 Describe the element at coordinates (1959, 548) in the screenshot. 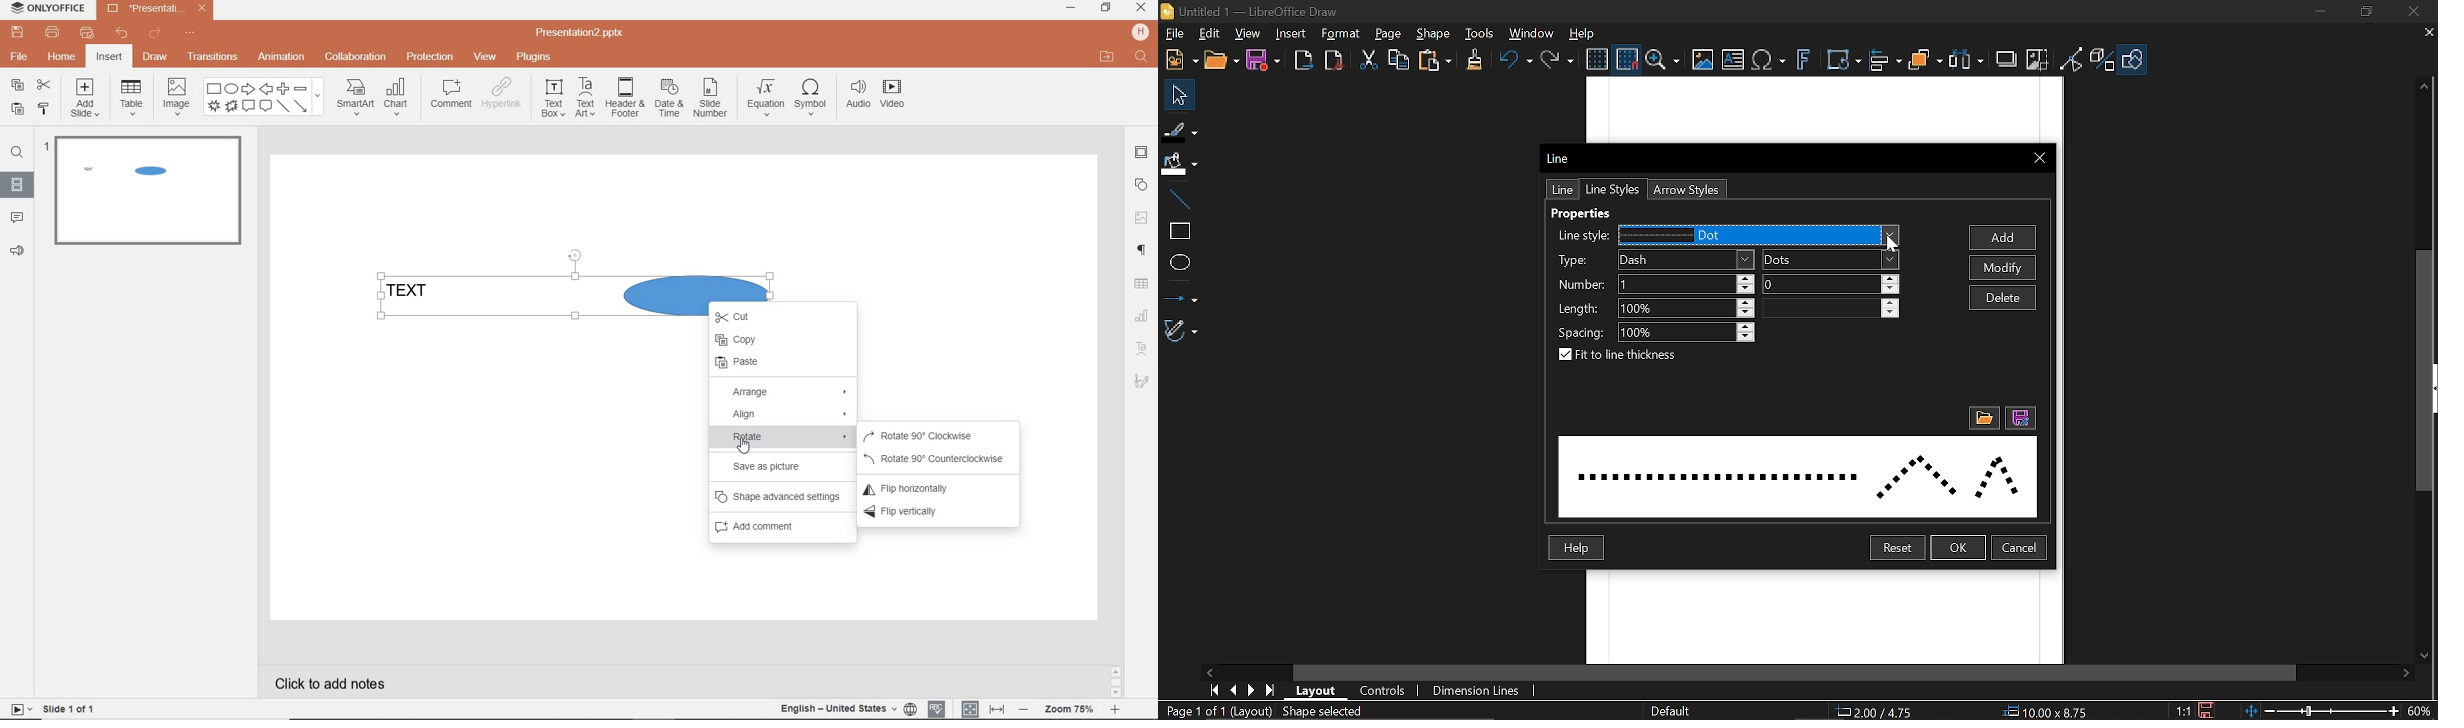

I see `Ok` at that location.